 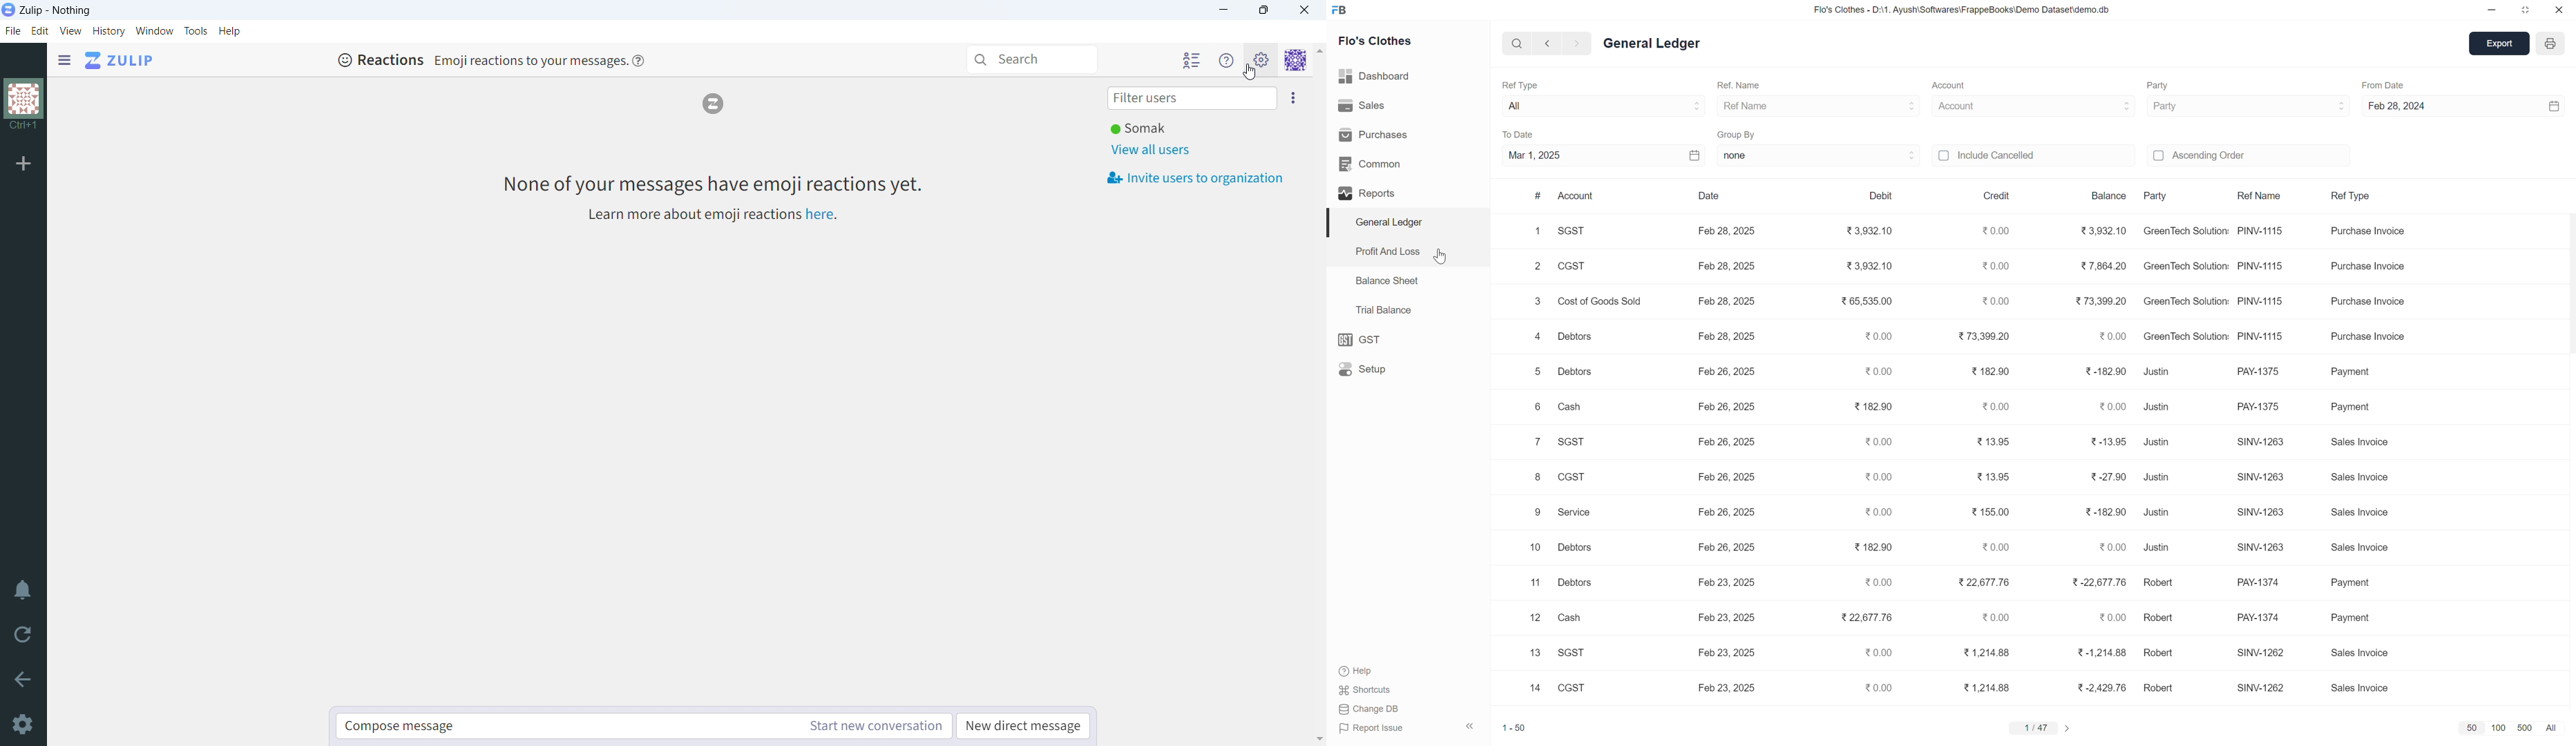 I want to click on Sales Invoice, so click(x=2359, y=477).